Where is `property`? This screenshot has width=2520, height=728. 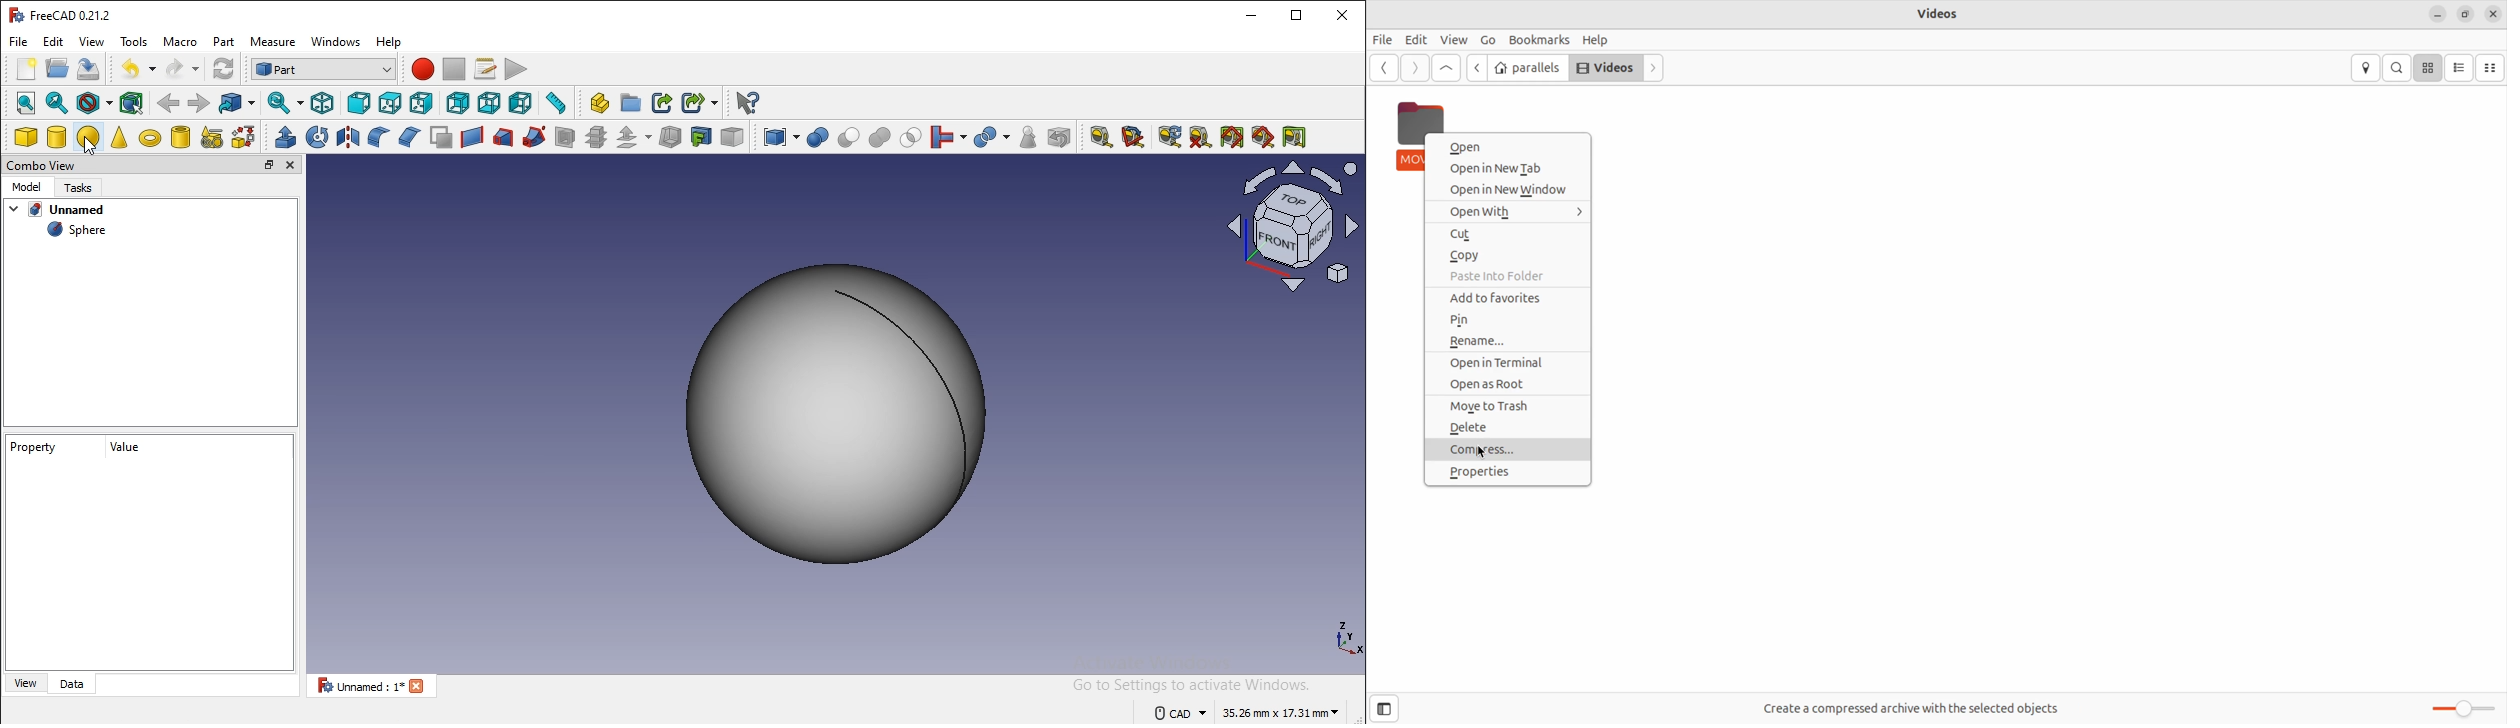
property is located at coordinates (37, 447).